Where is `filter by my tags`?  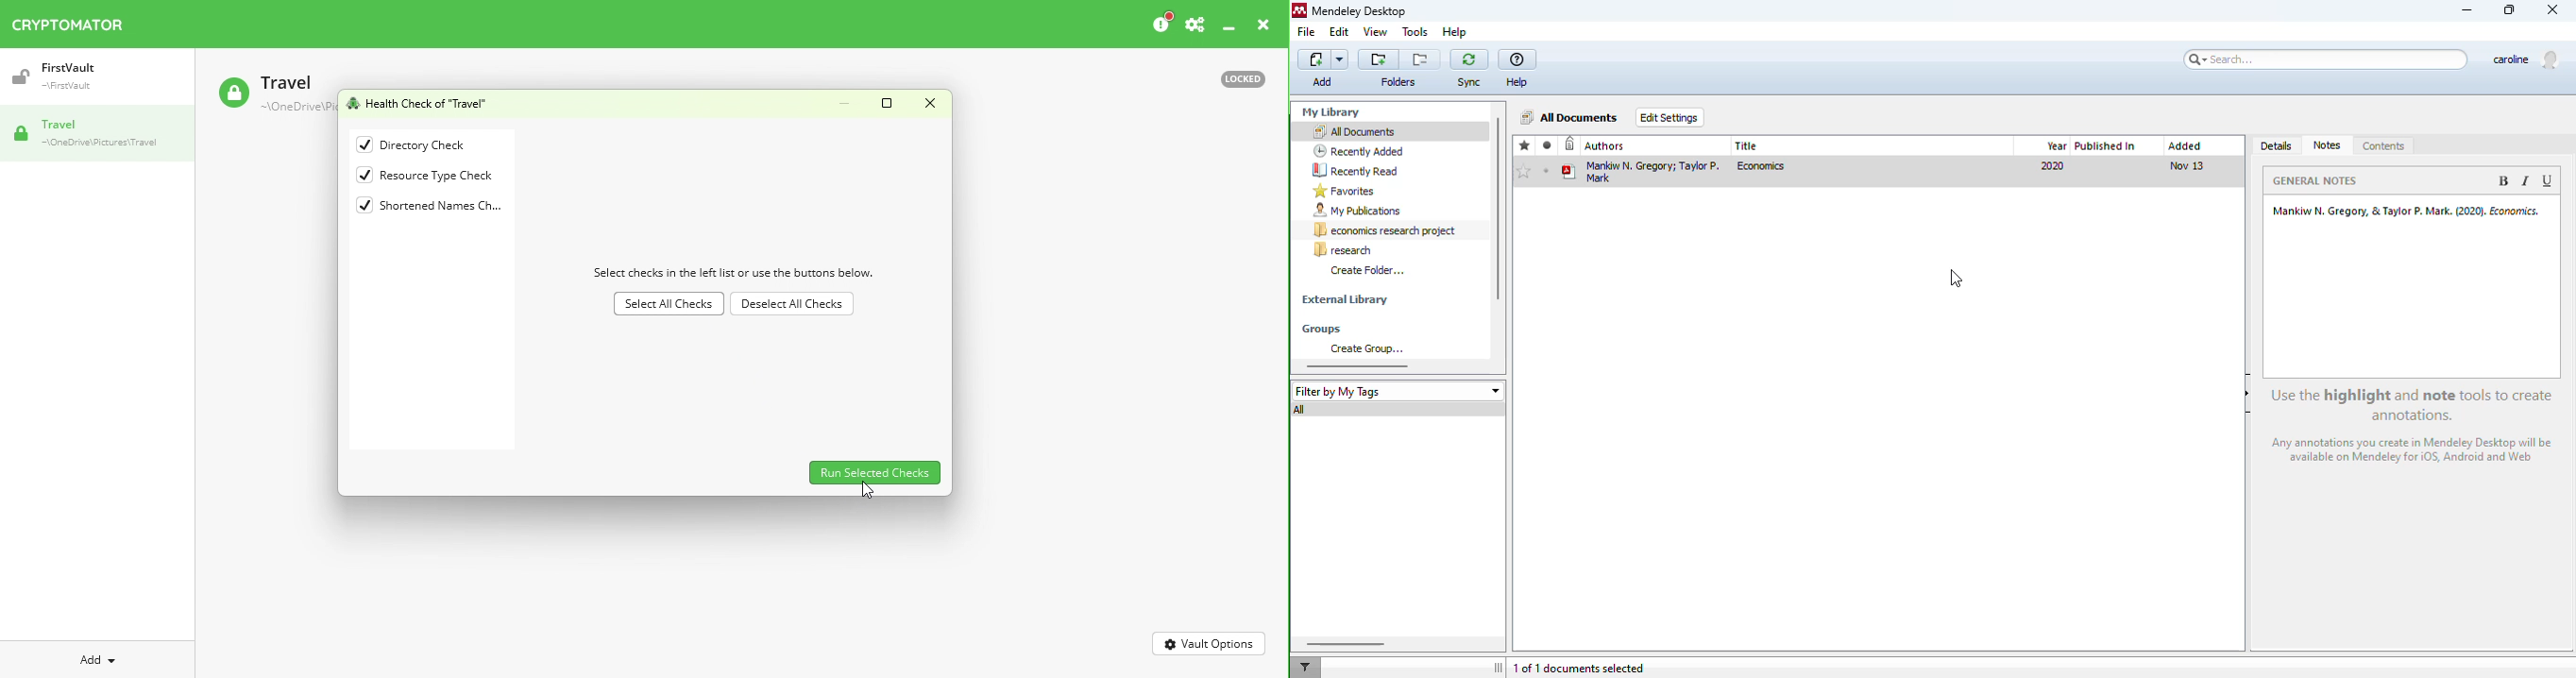
filter by my tags is located at coordinates (1397, 391).